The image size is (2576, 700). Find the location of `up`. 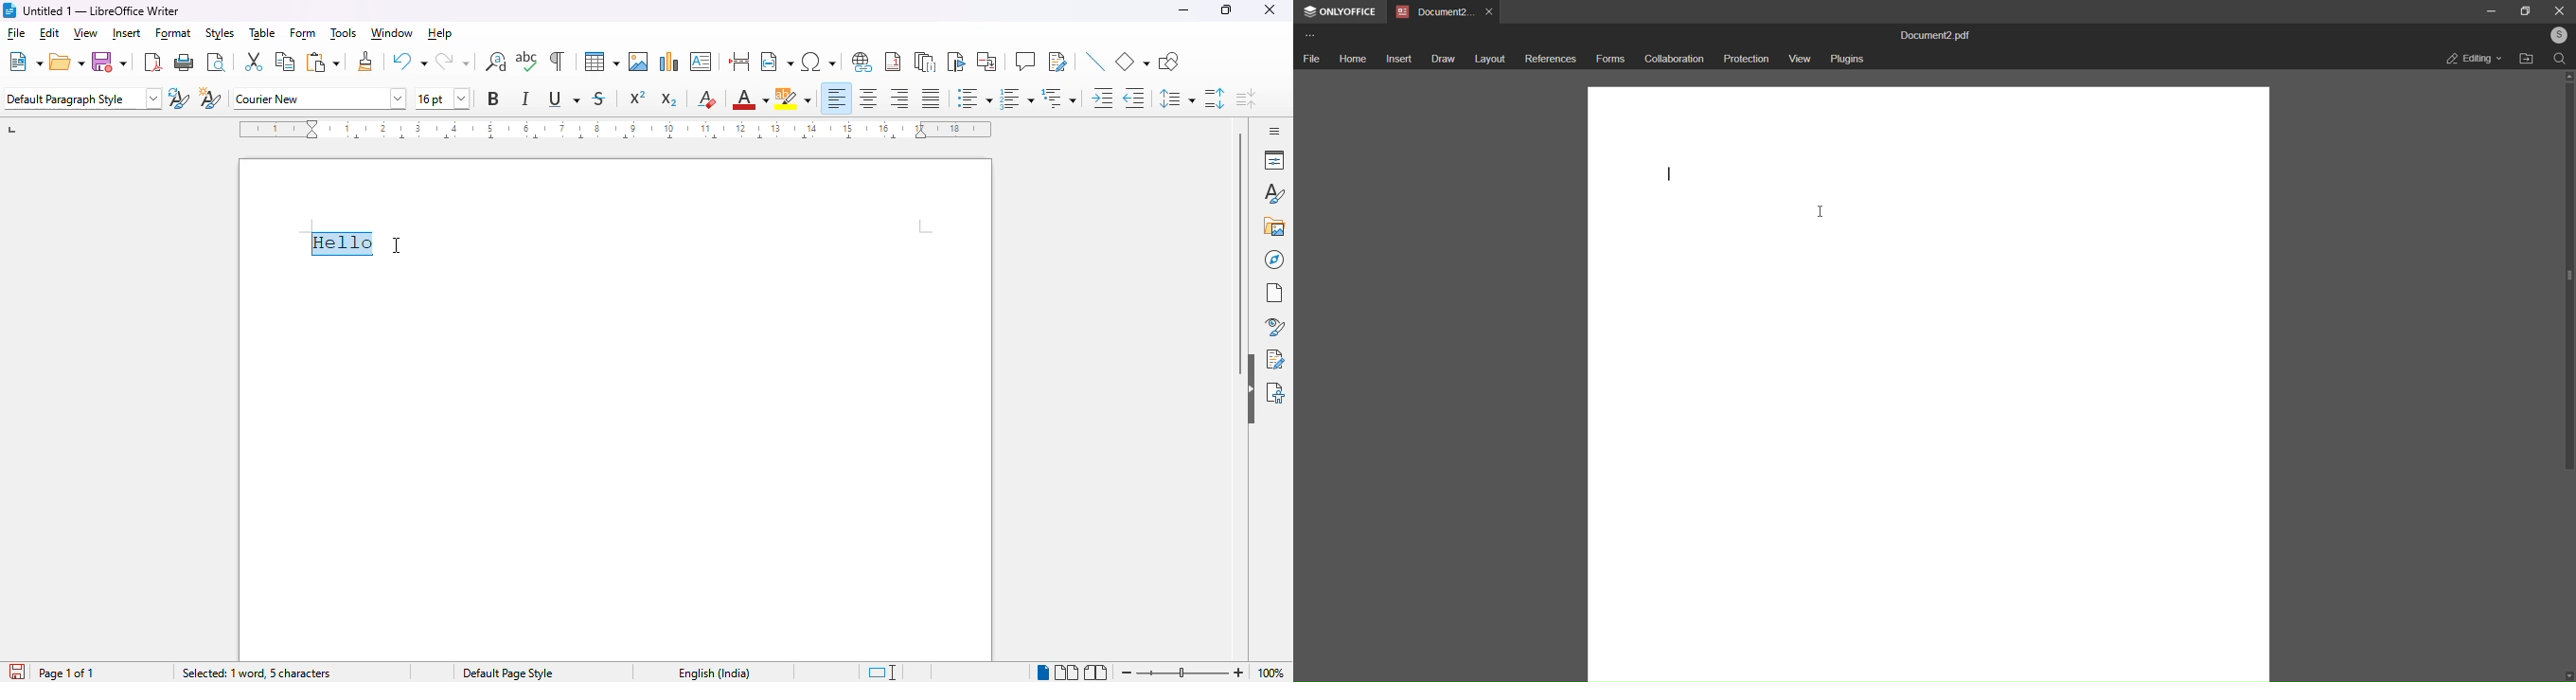

up is located at coordinates (2567, 75).